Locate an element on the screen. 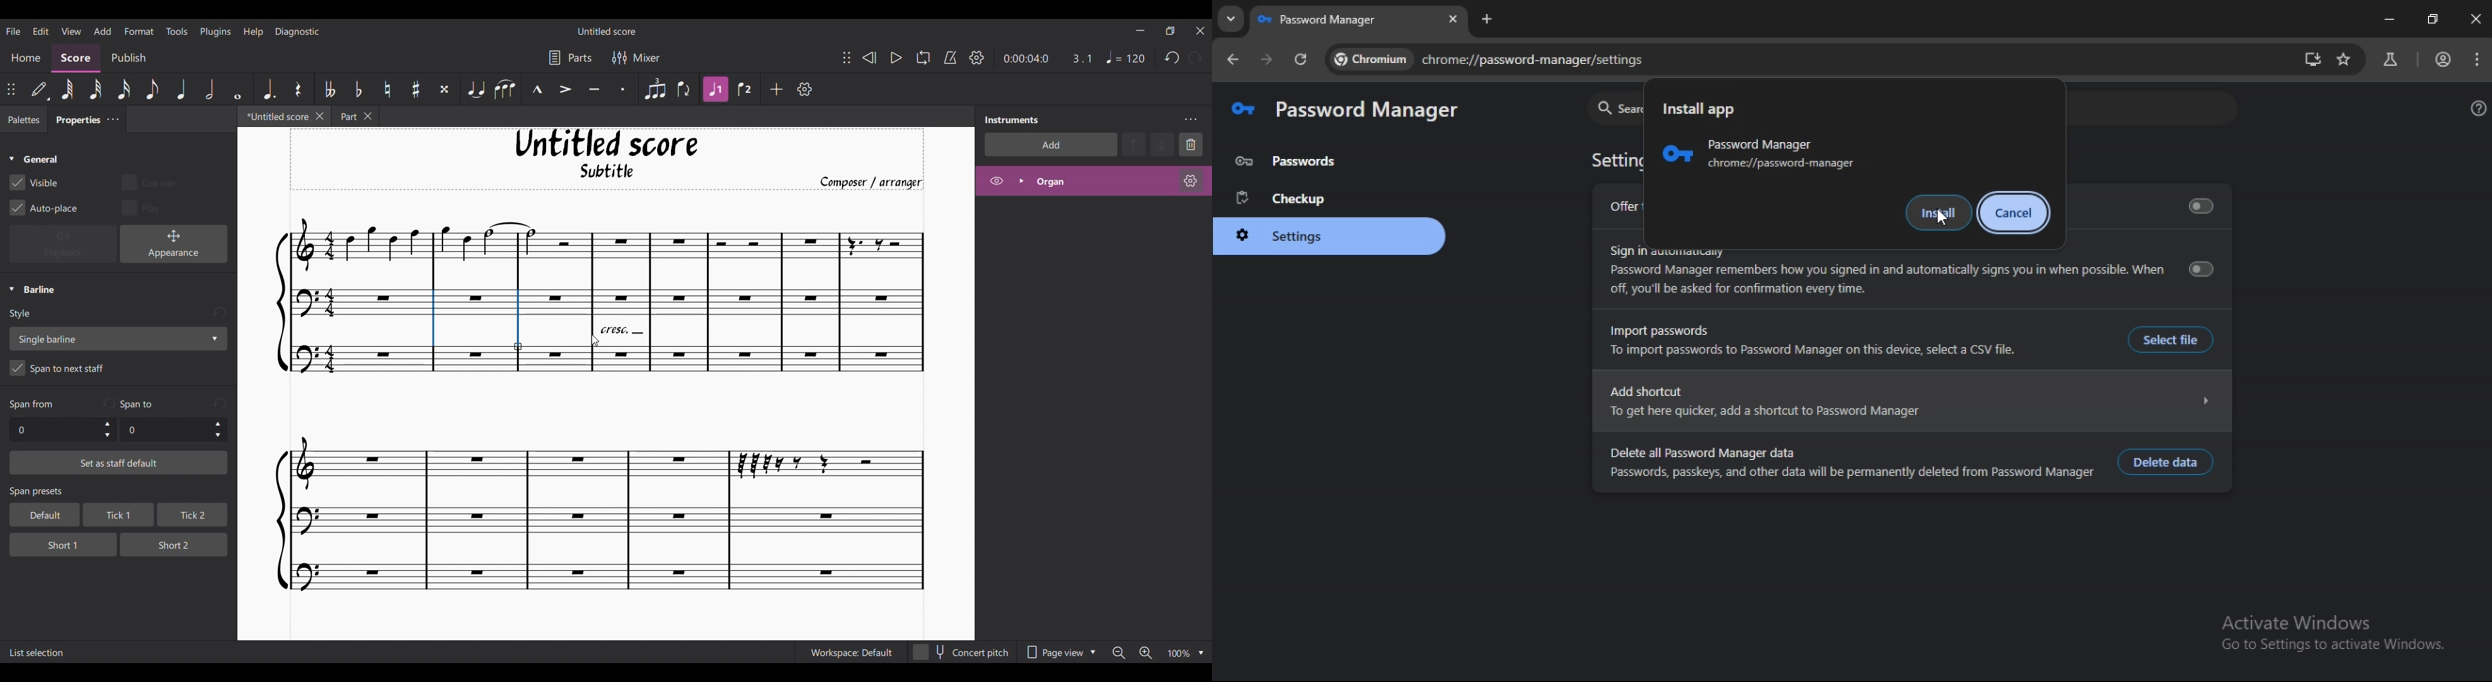 This screenshot has width=2492, height=700. Score title is located at coordinates (606, 31).